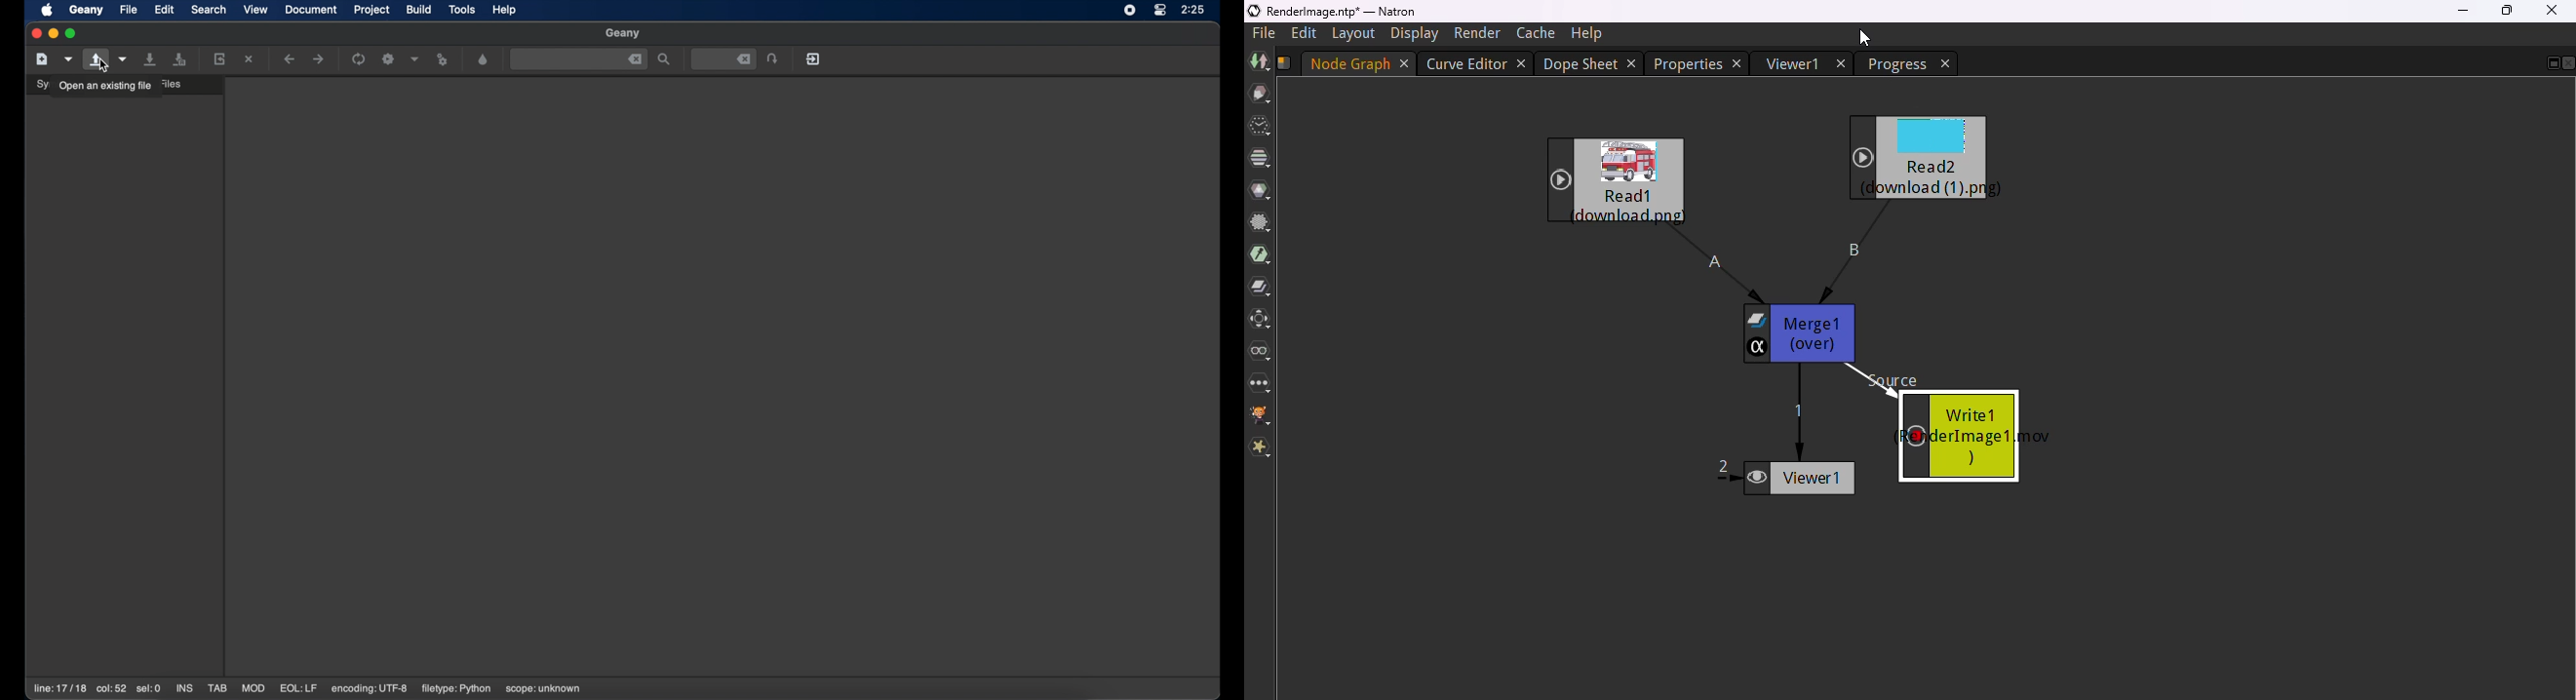 This screenshot has width=2576, height=700. What do you see at coordinates (462, 9) in the screenshot?
I see `tools` at bounding box center [462, 9].